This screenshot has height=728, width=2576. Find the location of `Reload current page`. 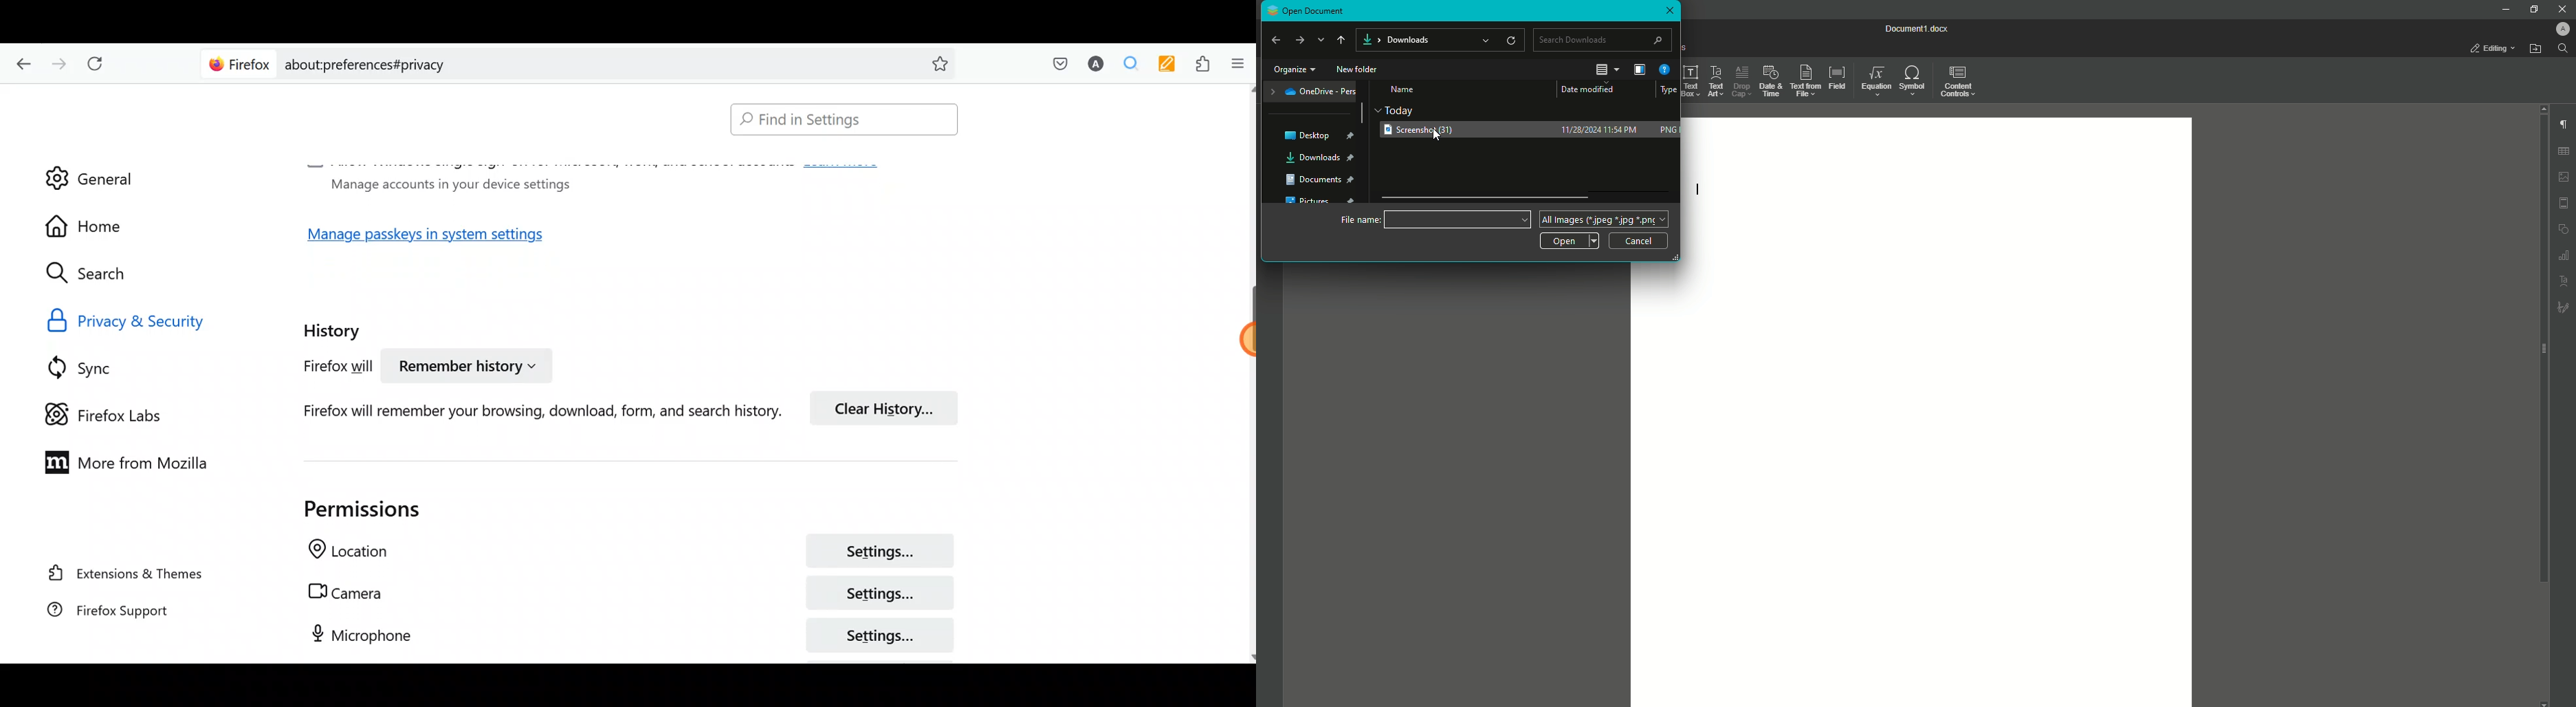

Reload current page is located at coordinates (99, 64).